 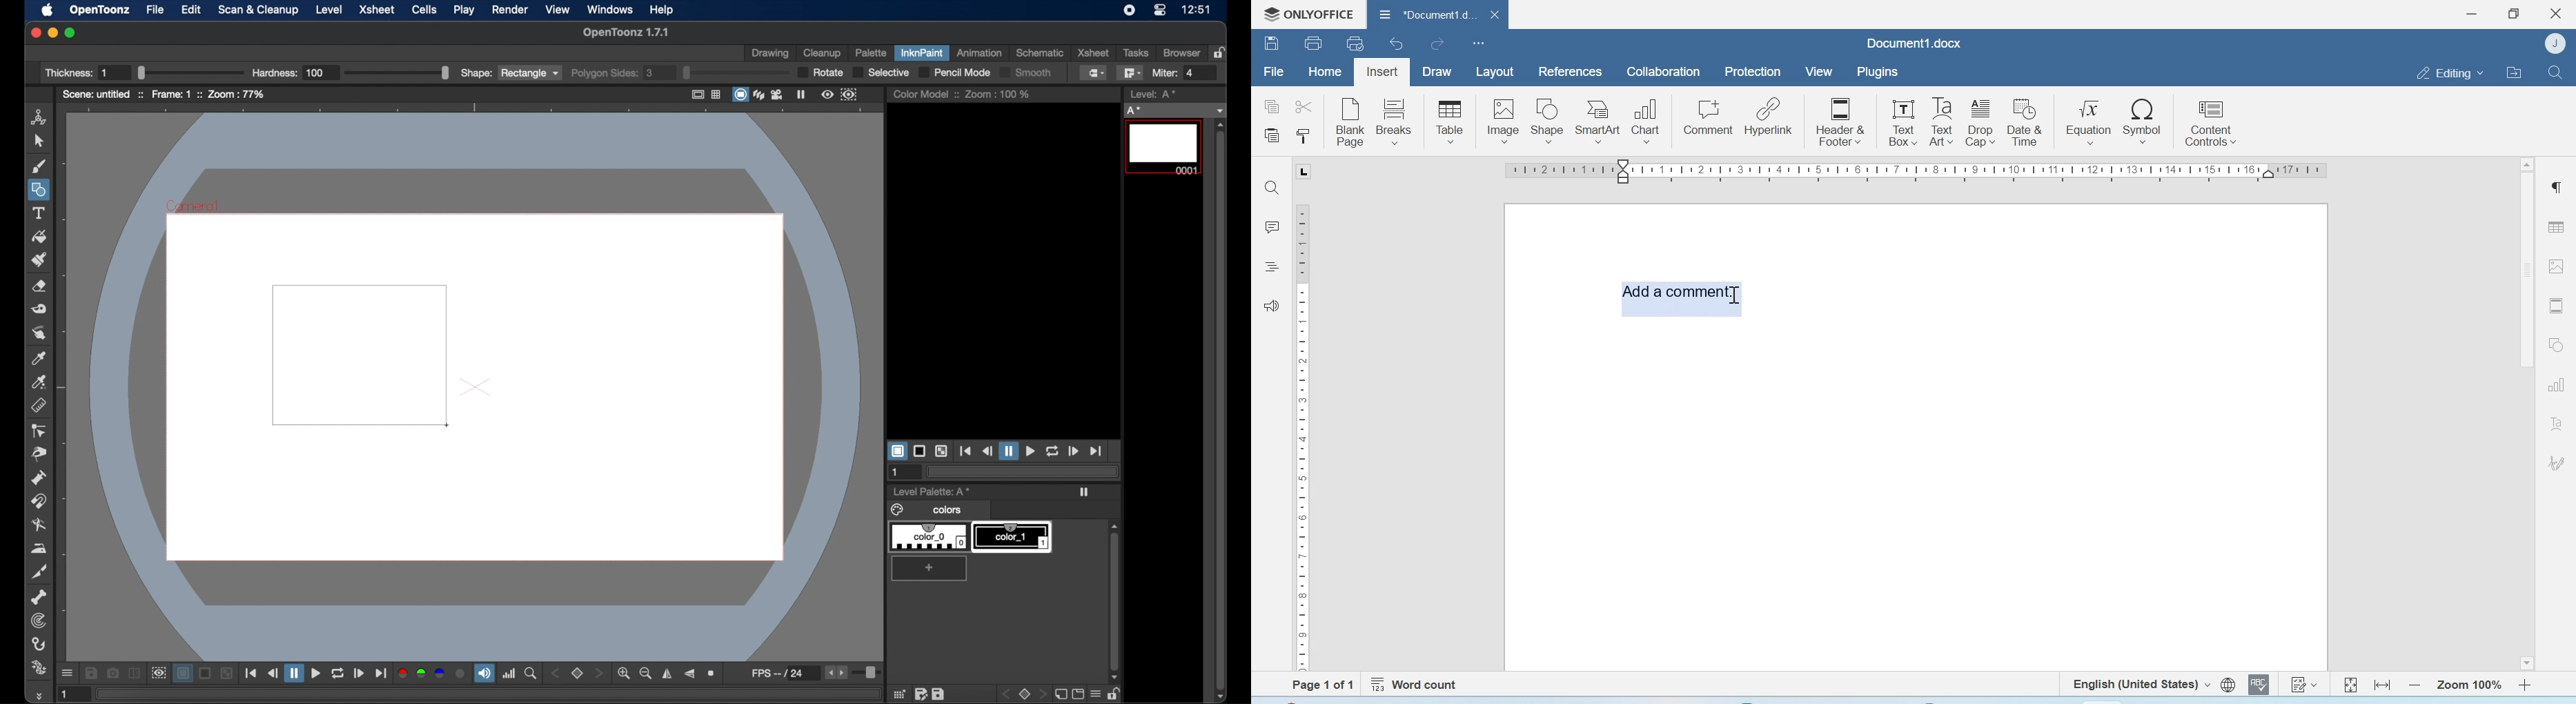 I want to click on Zoom, so click(x=2468, y=685).